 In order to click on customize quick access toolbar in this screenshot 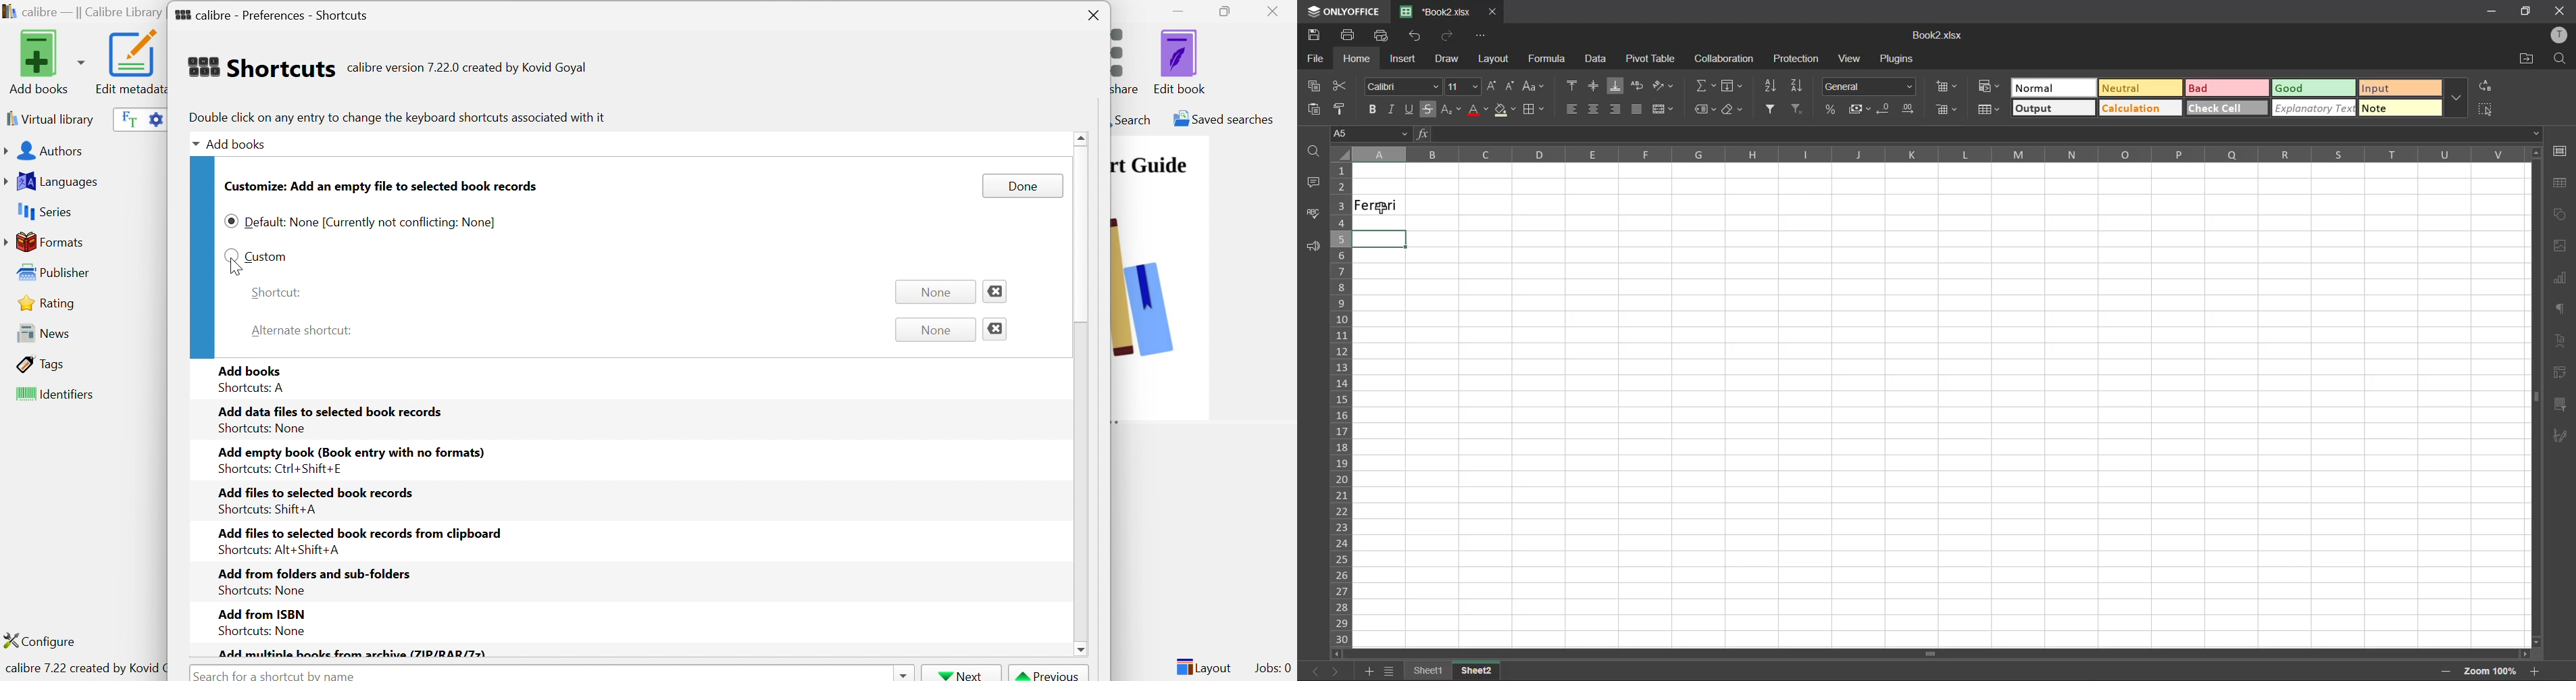, I will do `click(1486, 35)`.